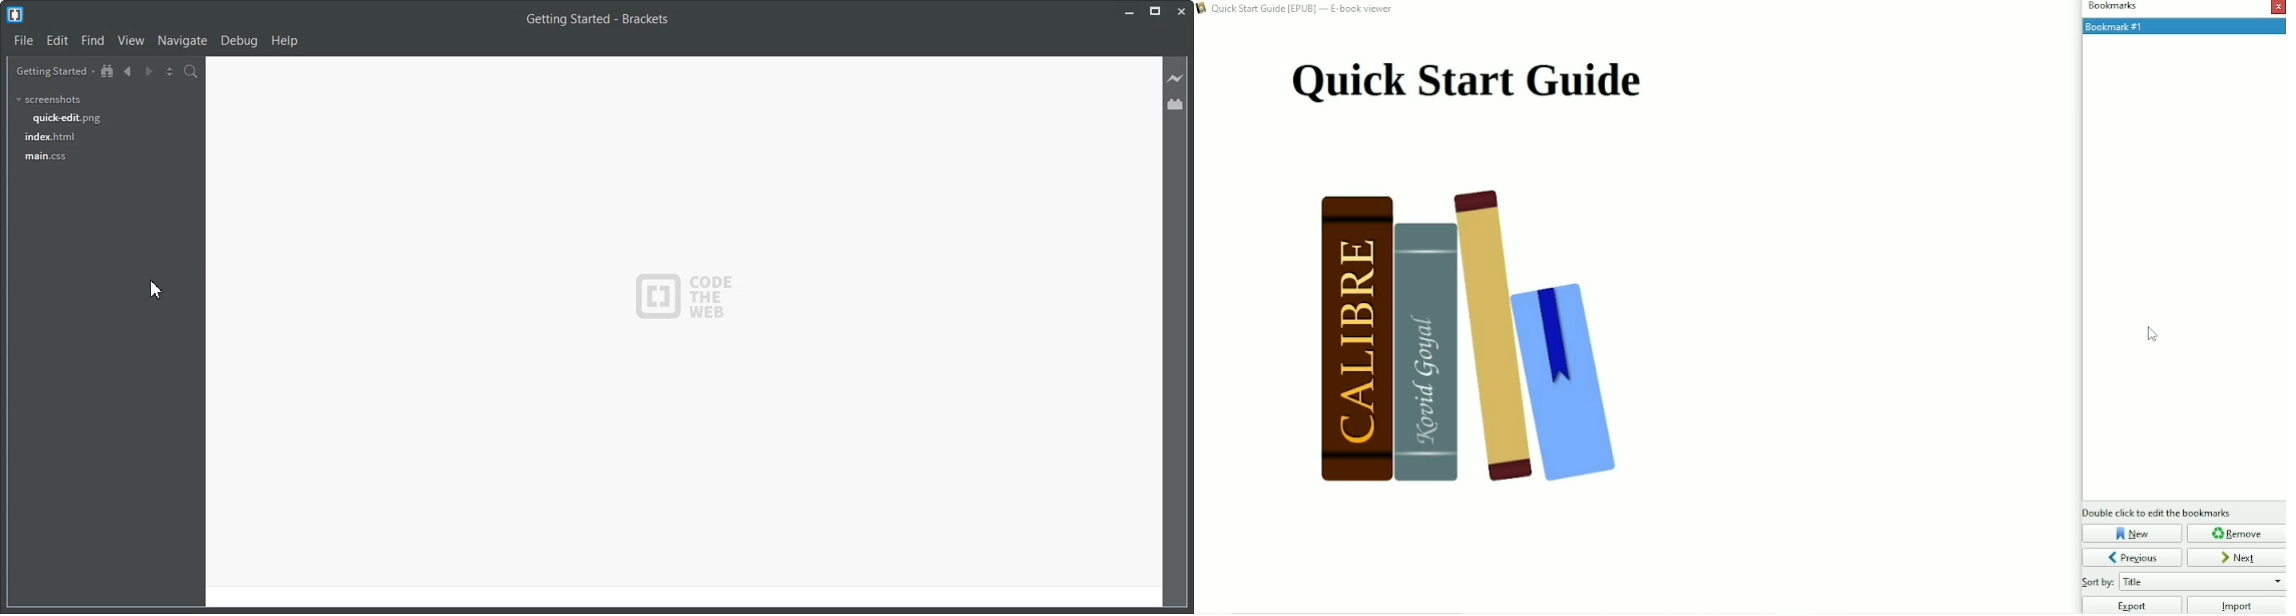 This screenshot has height=616, width=2296. Describe the element at coordinates (2131, 605) in the screenshot. I see `Export` at that location.